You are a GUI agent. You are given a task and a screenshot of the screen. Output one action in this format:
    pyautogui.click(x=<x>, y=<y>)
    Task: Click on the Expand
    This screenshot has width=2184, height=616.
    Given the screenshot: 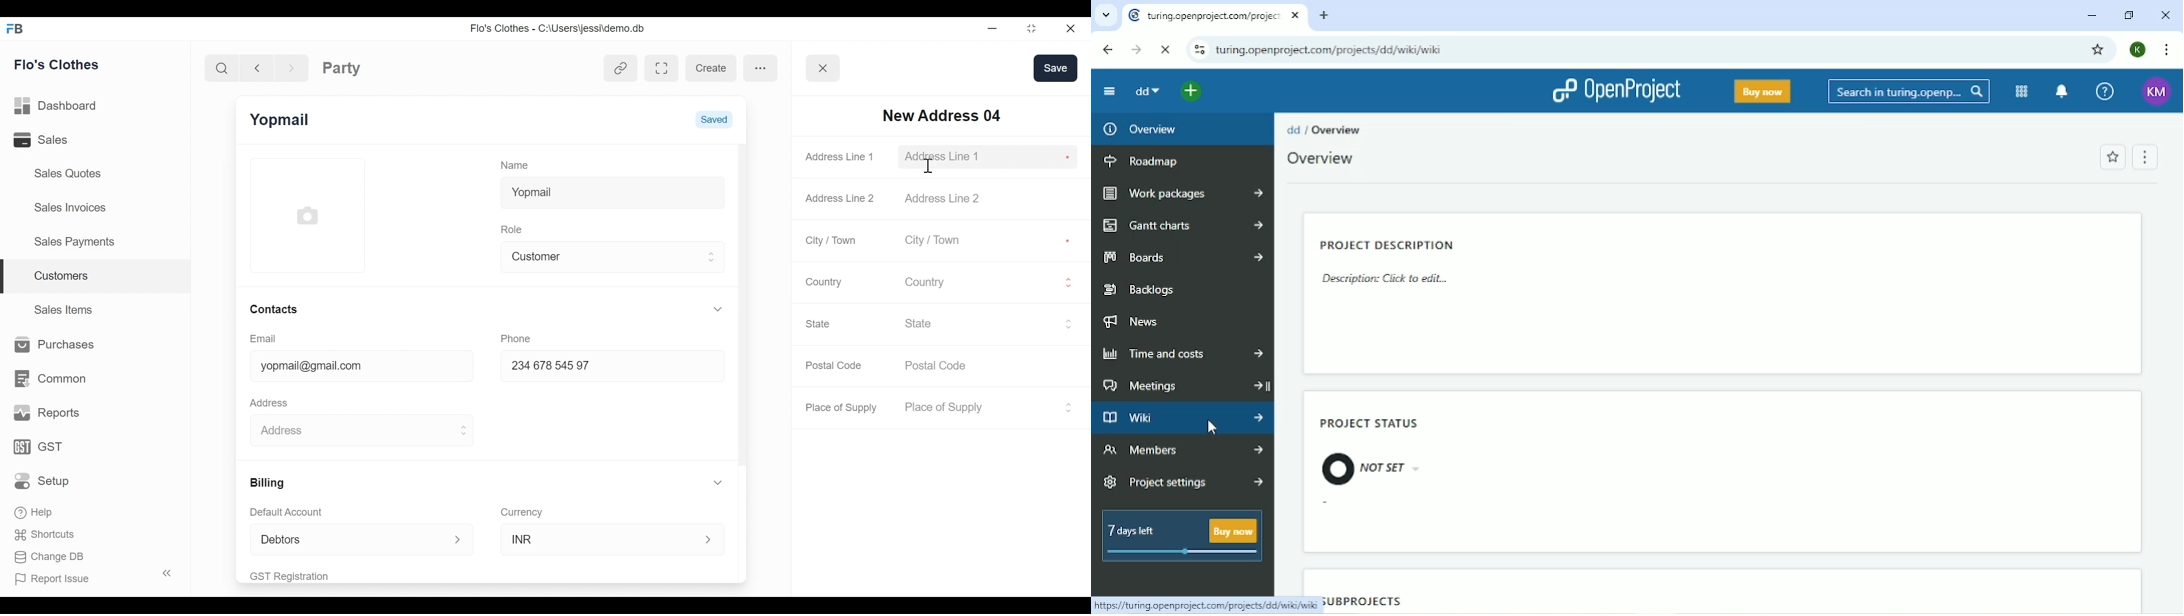 What is the action you would take?
    pyautogui.click(x=463, y=431)
    